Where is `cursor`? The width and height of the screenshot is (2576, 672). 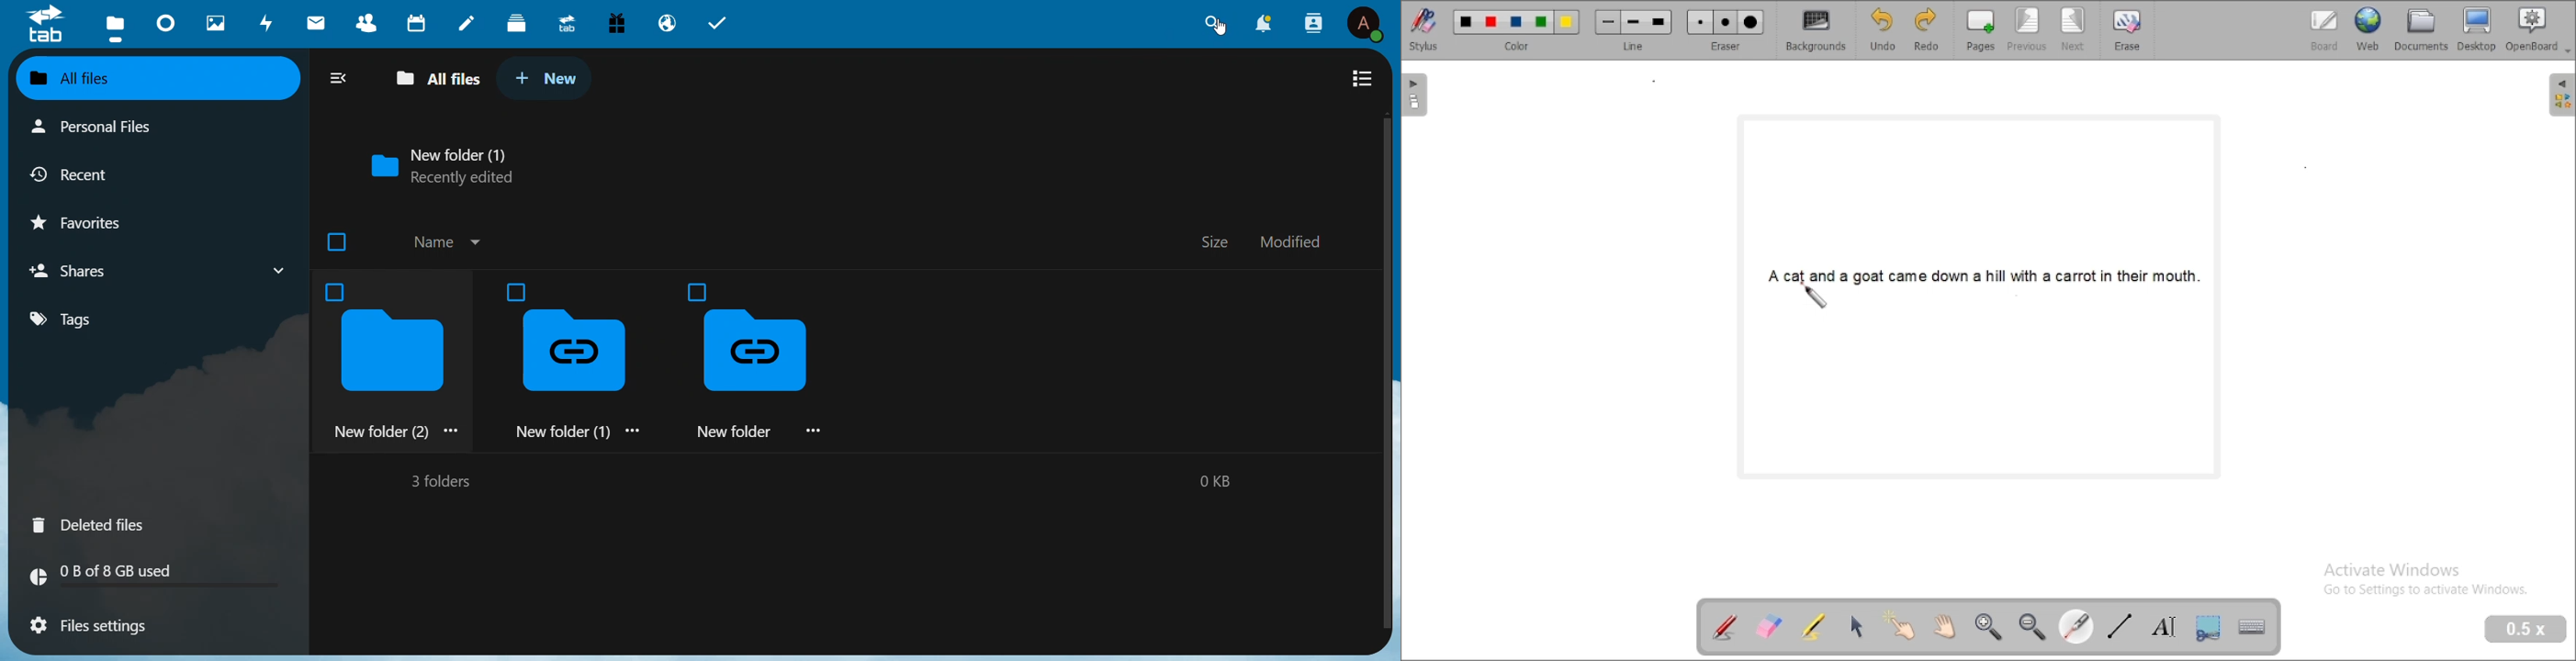 cursor is located at coordinates (1226, 35).